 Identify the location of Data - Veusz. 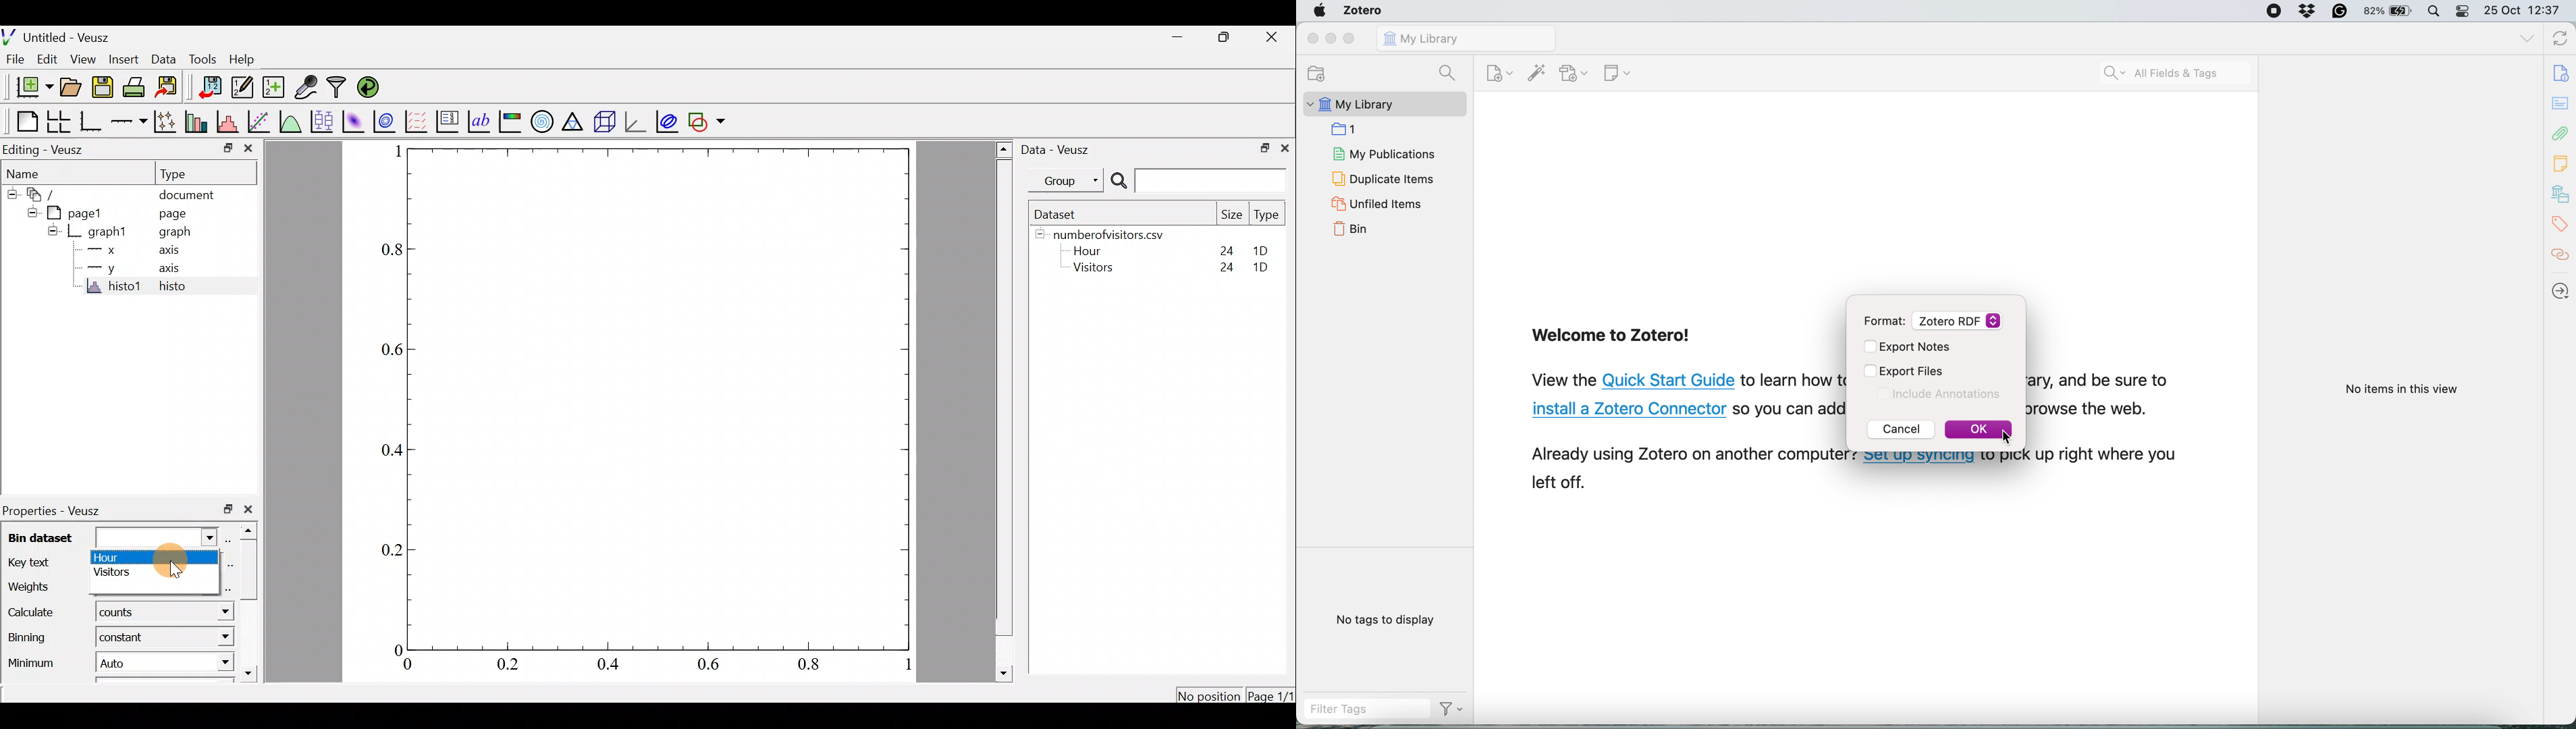
(1064, 152).